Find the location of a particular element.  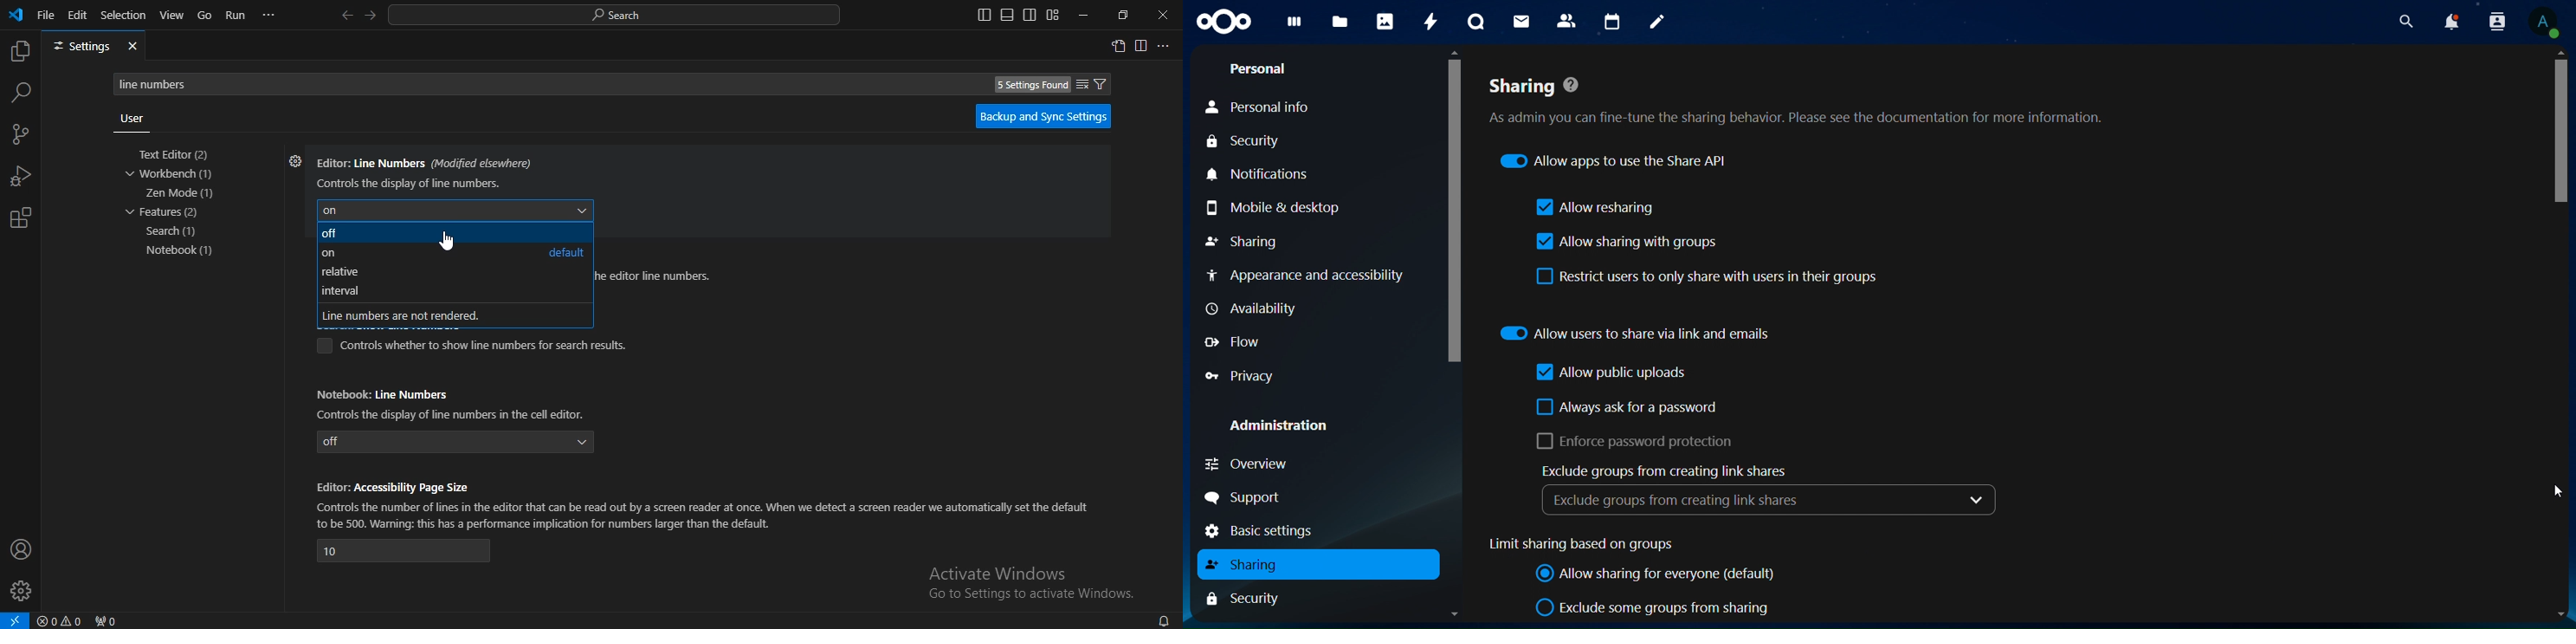

privacy is located at coordinates (1247, 376).